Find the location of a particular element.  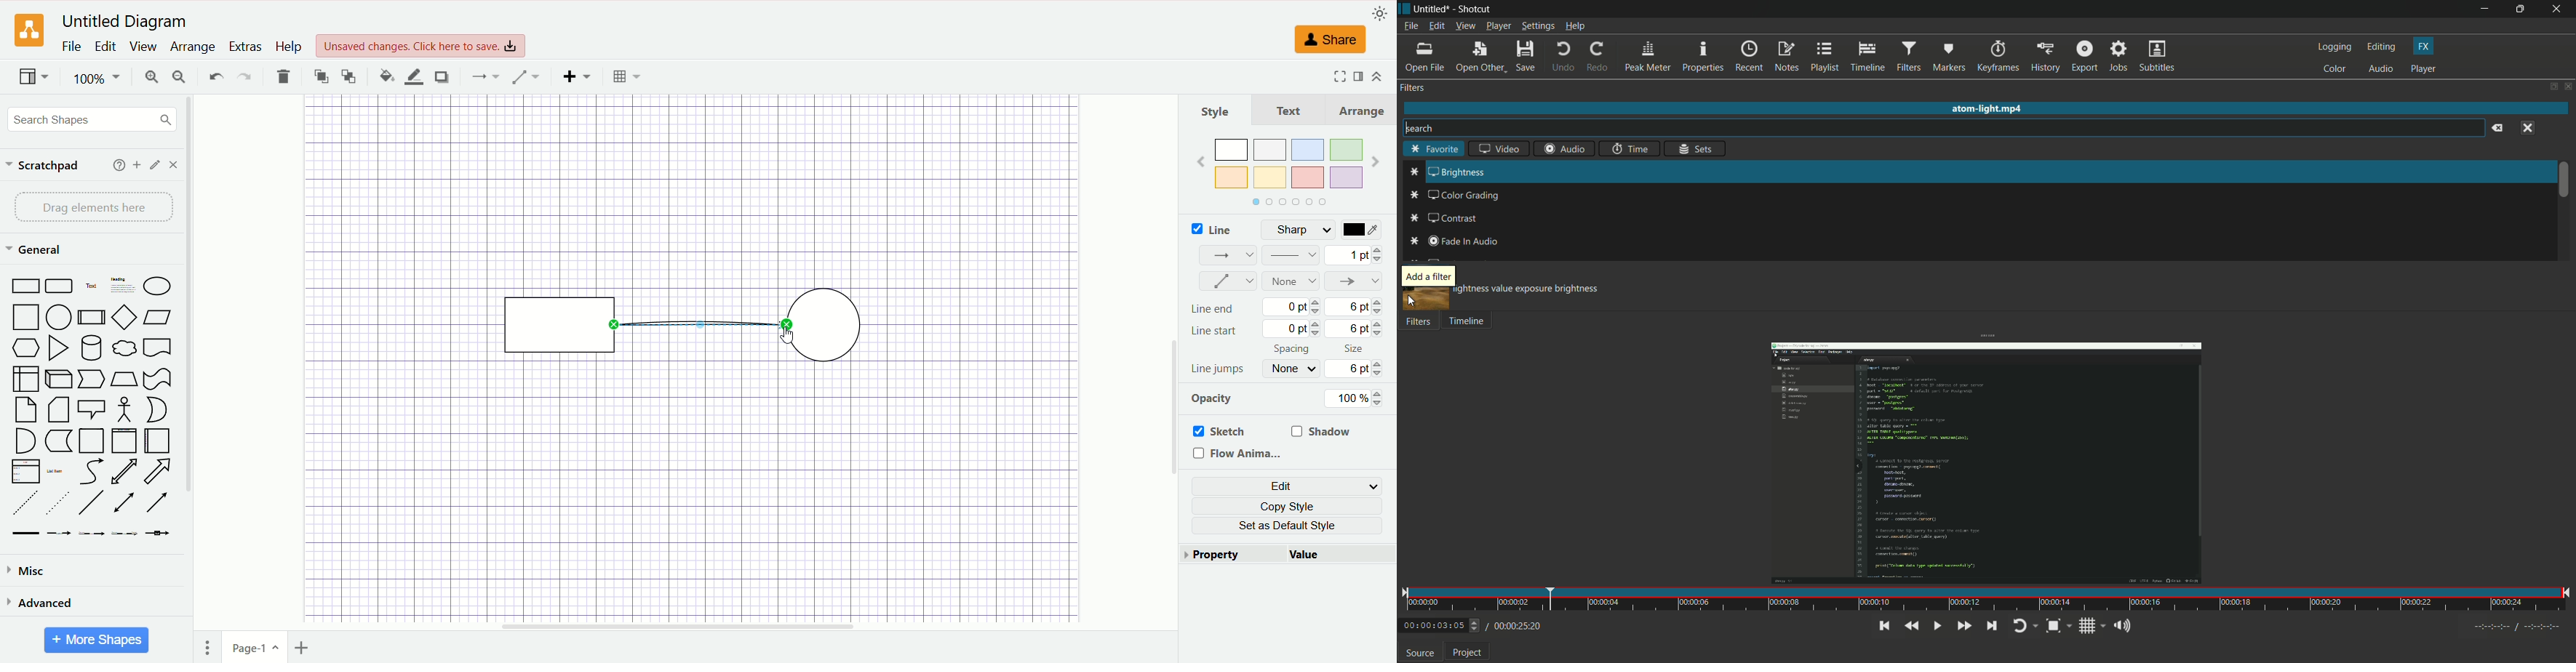

1 pt is located at coordinates (1355, 257).